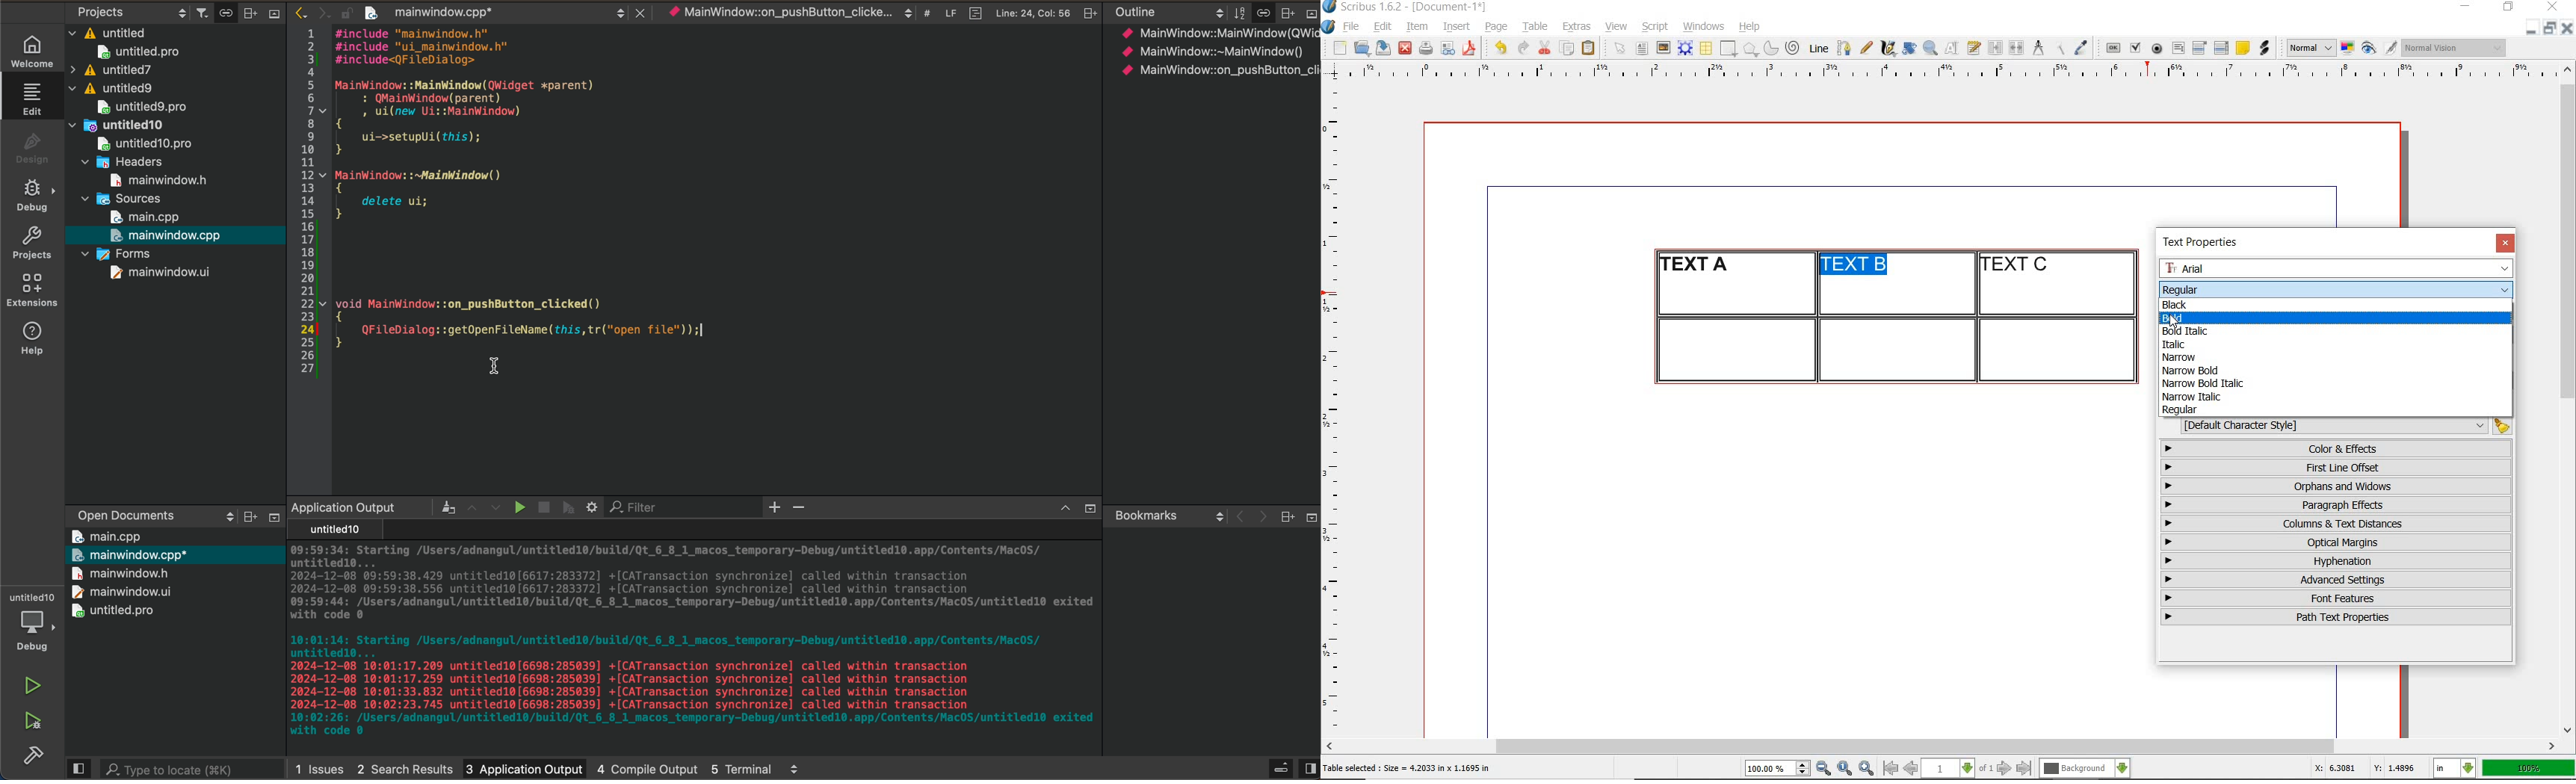  I want to click on , so click(1310, 13).